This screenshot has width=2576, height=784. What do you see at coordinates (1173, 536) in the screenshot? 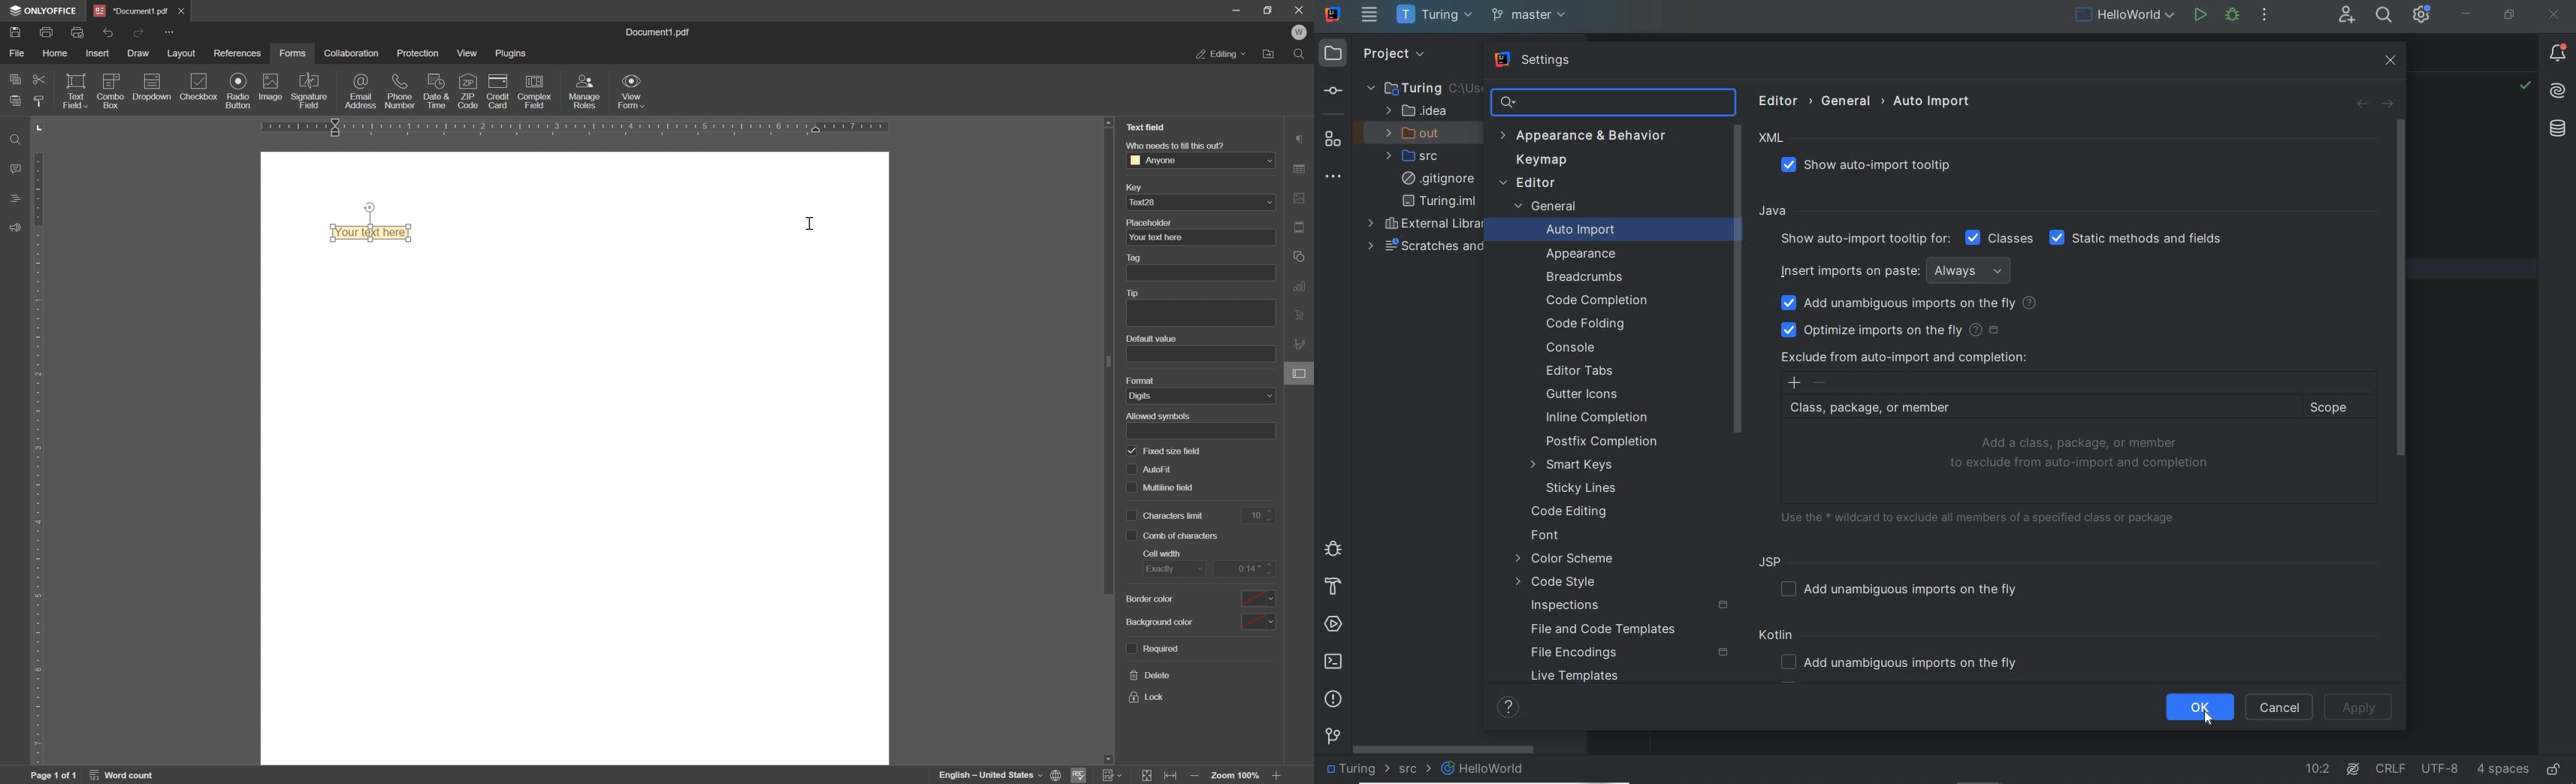
I see `comb of characters` at bounding box center [1173, 536].